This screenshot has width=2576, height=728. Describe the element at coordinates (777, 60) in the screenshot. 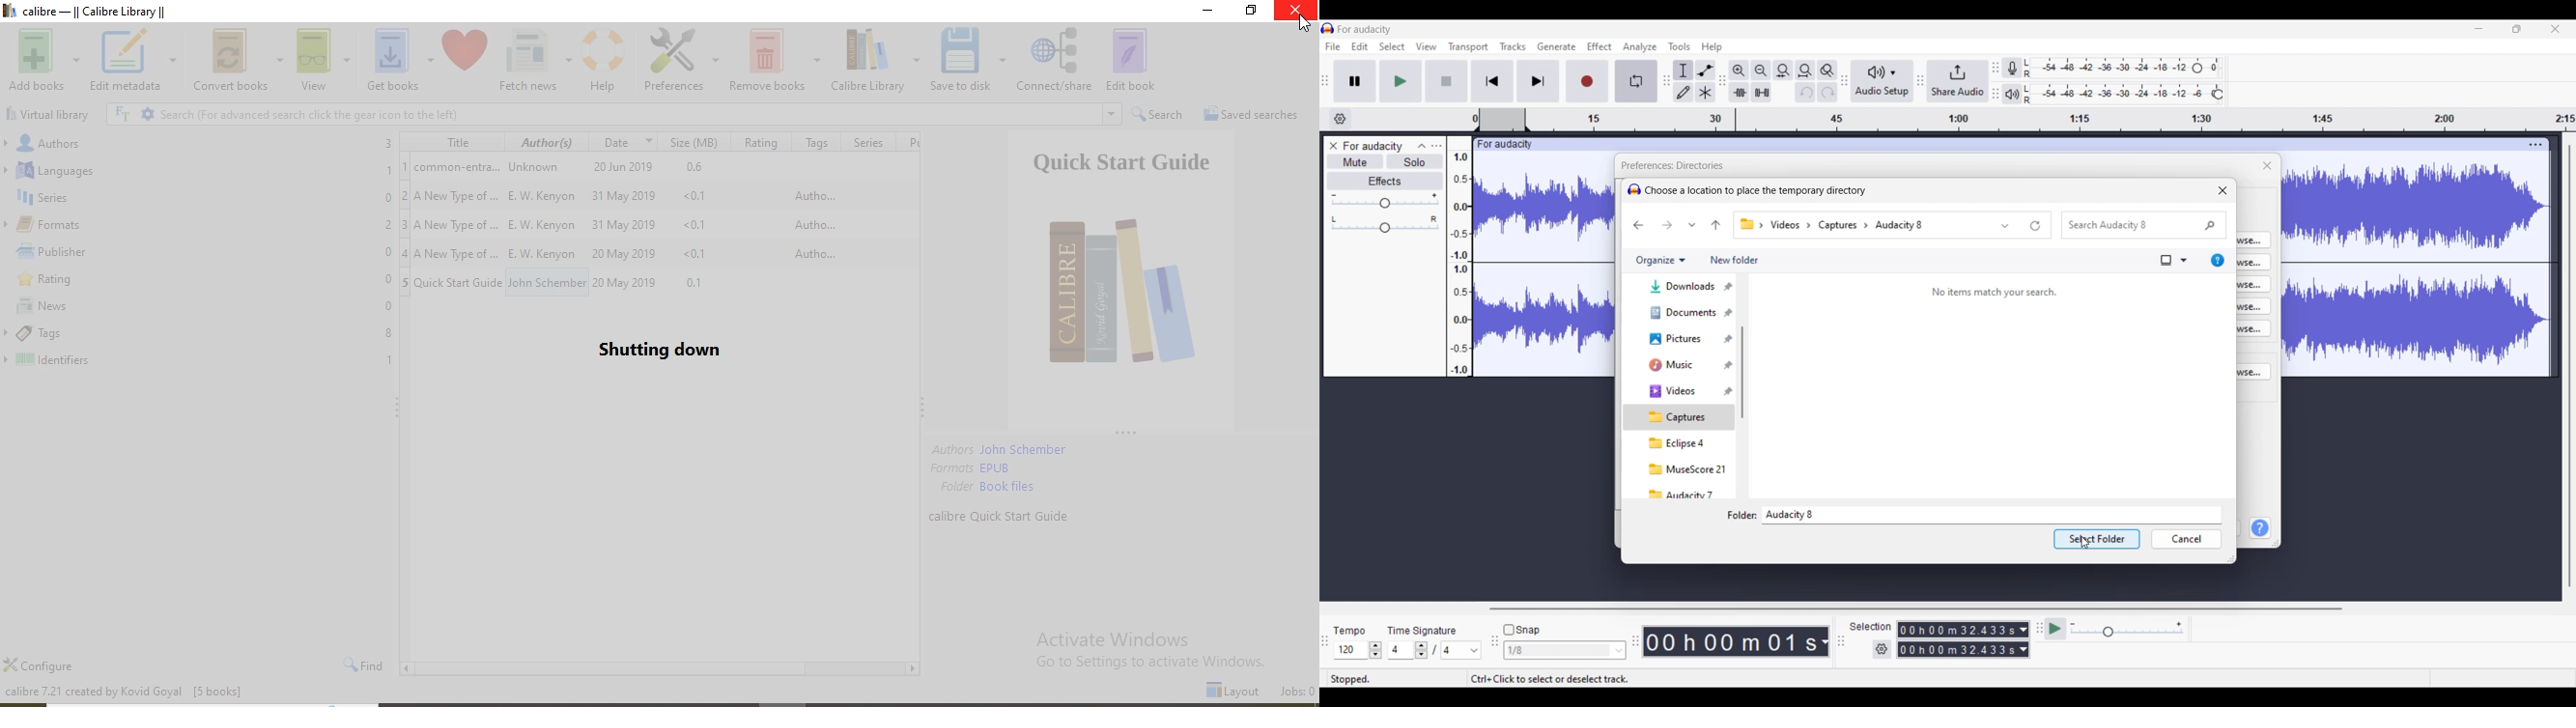

I see `Remove books` at that location.